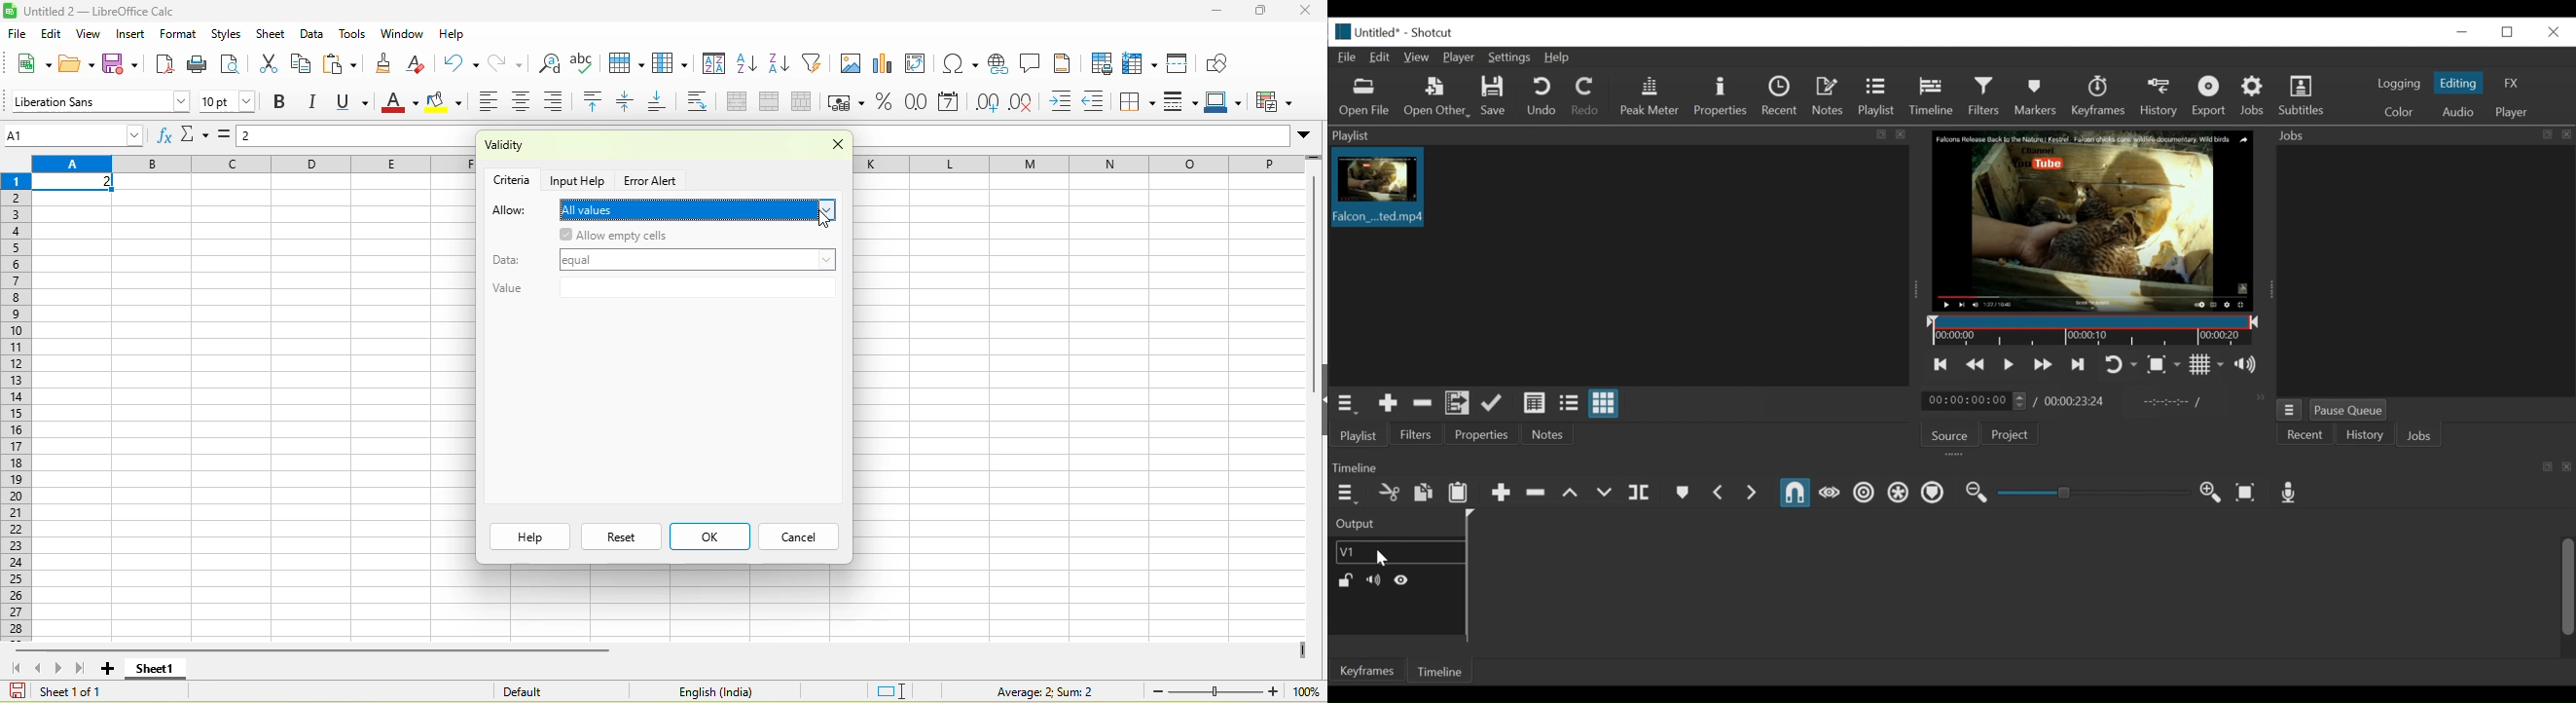 The height and width of the screenshot is (728, 2576). Describe the element at coordinates (2210, 97) in the screenshot. I see `Export` at that location.